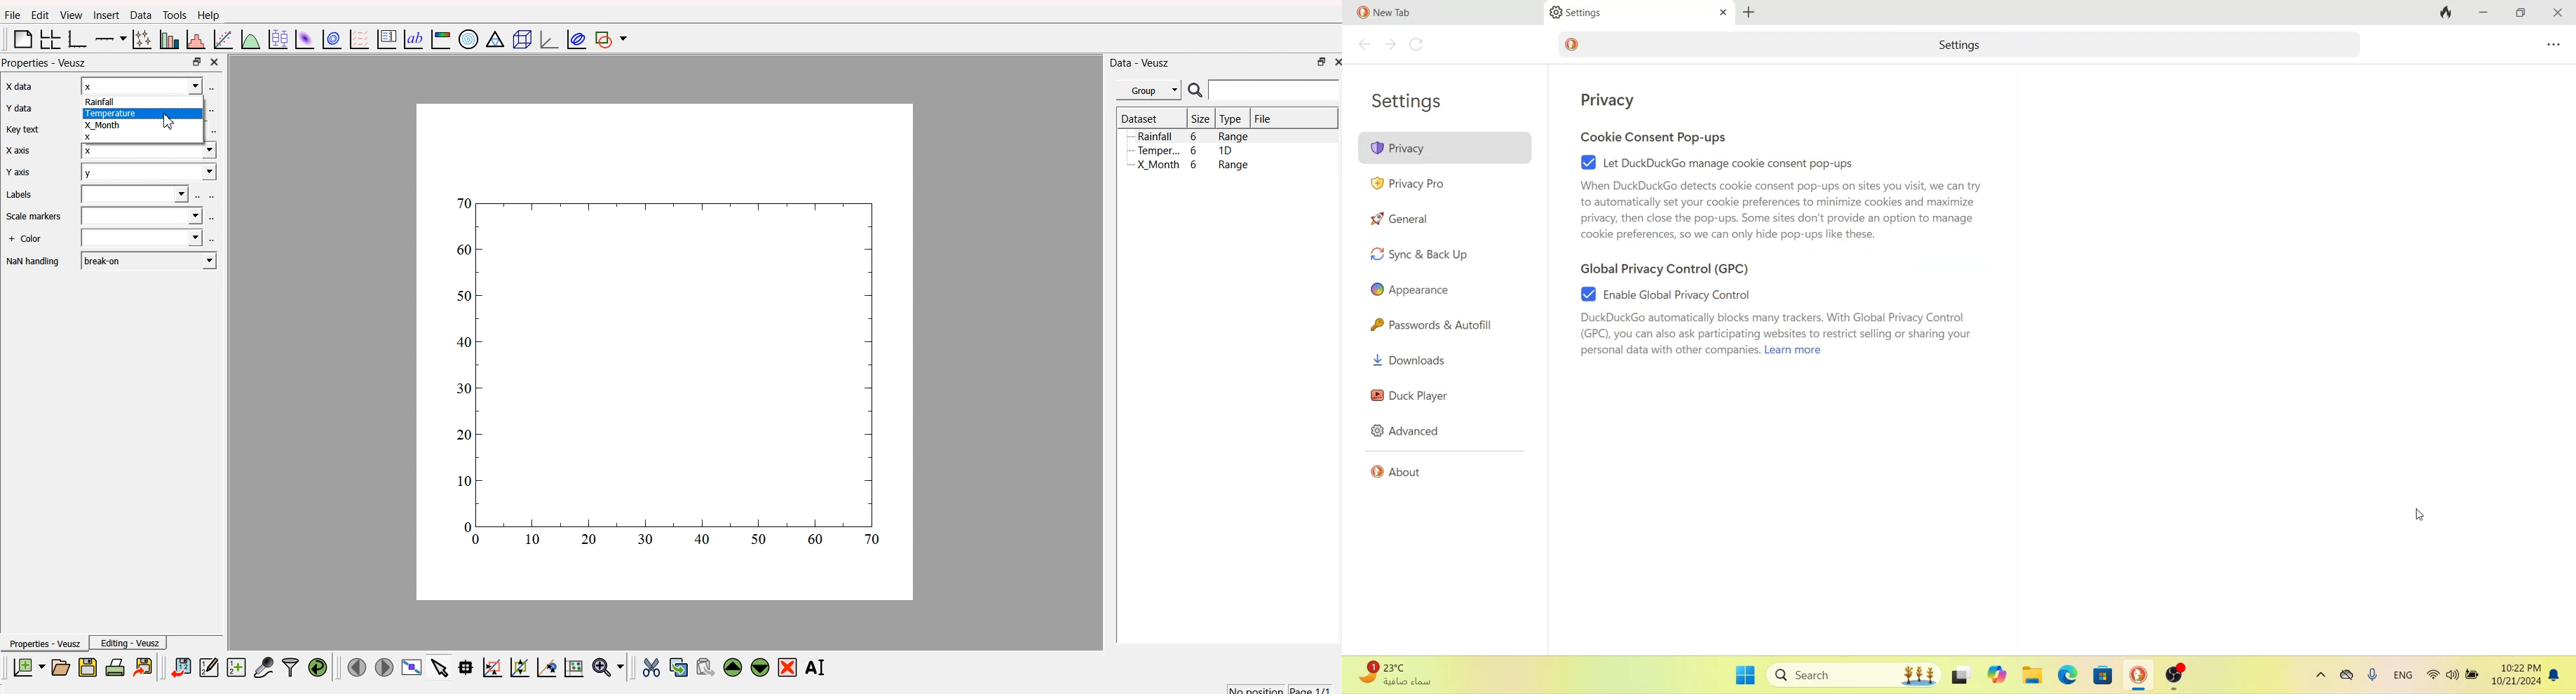 The height and width of the screenshot is (700, 2576). I want to click on plot data, so click(330, 39).